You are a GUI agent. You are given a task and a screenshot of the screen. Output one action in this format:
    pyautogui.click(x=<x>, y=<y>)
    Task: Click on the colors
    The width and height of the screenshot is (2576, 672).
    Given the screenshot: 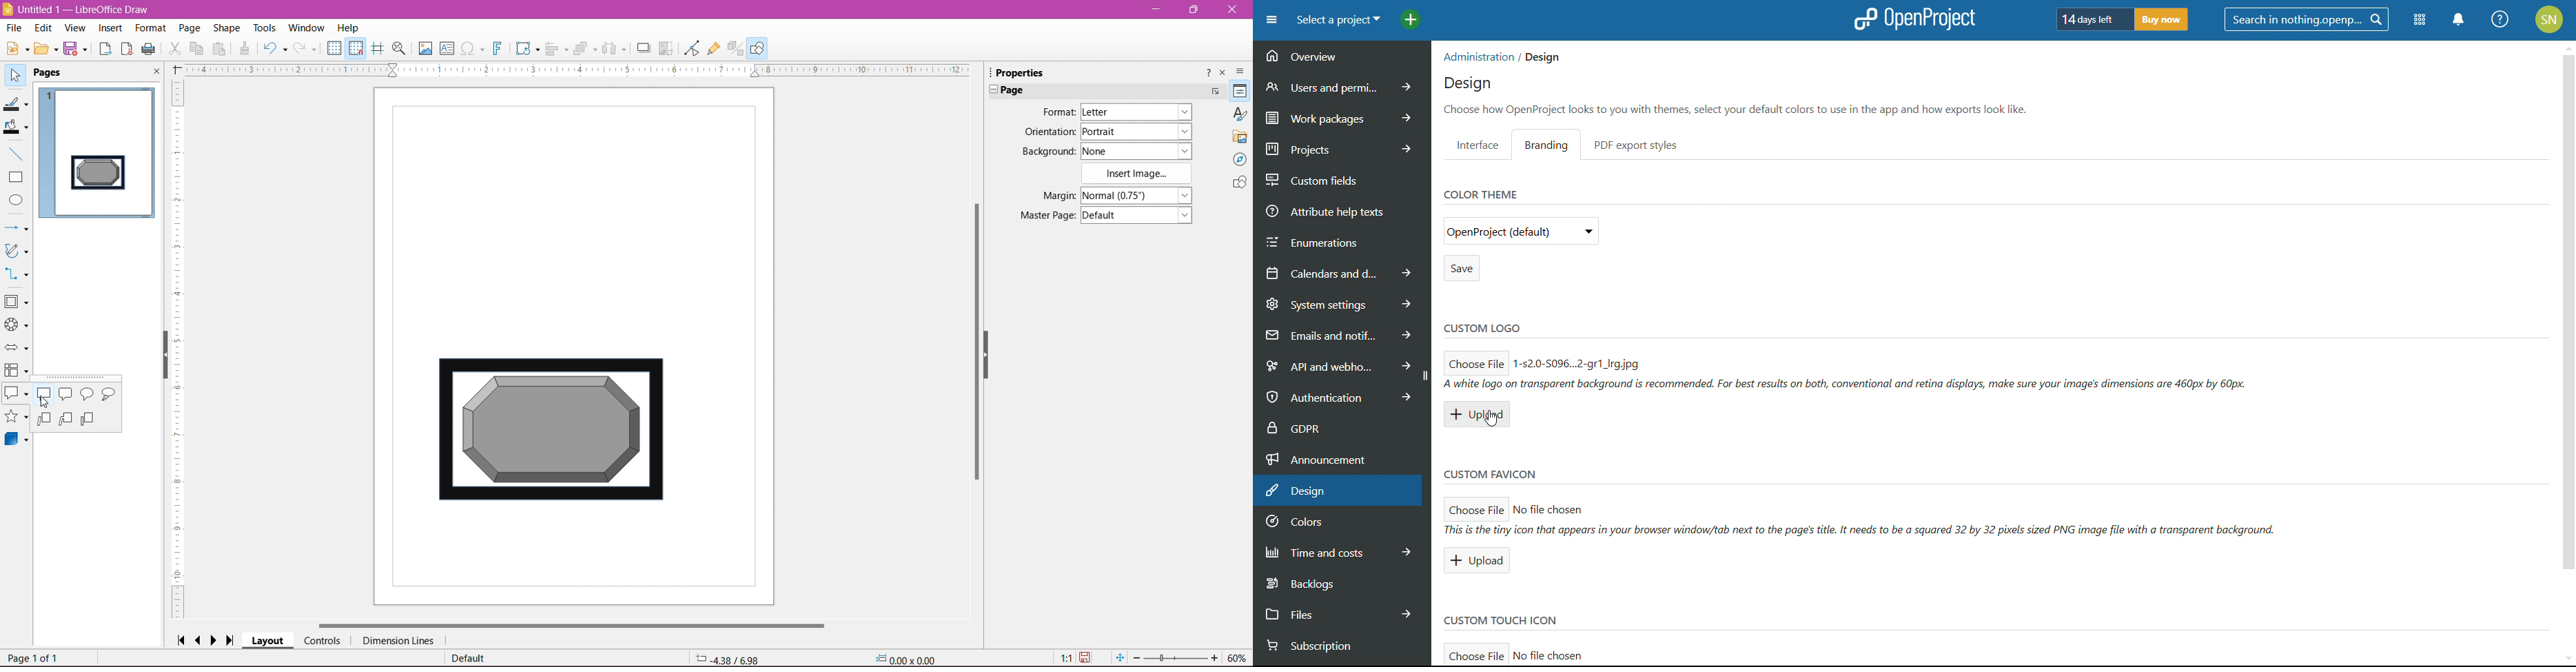 What is the action you would take?
    pyautogui.click(x=1340, y=522)
    